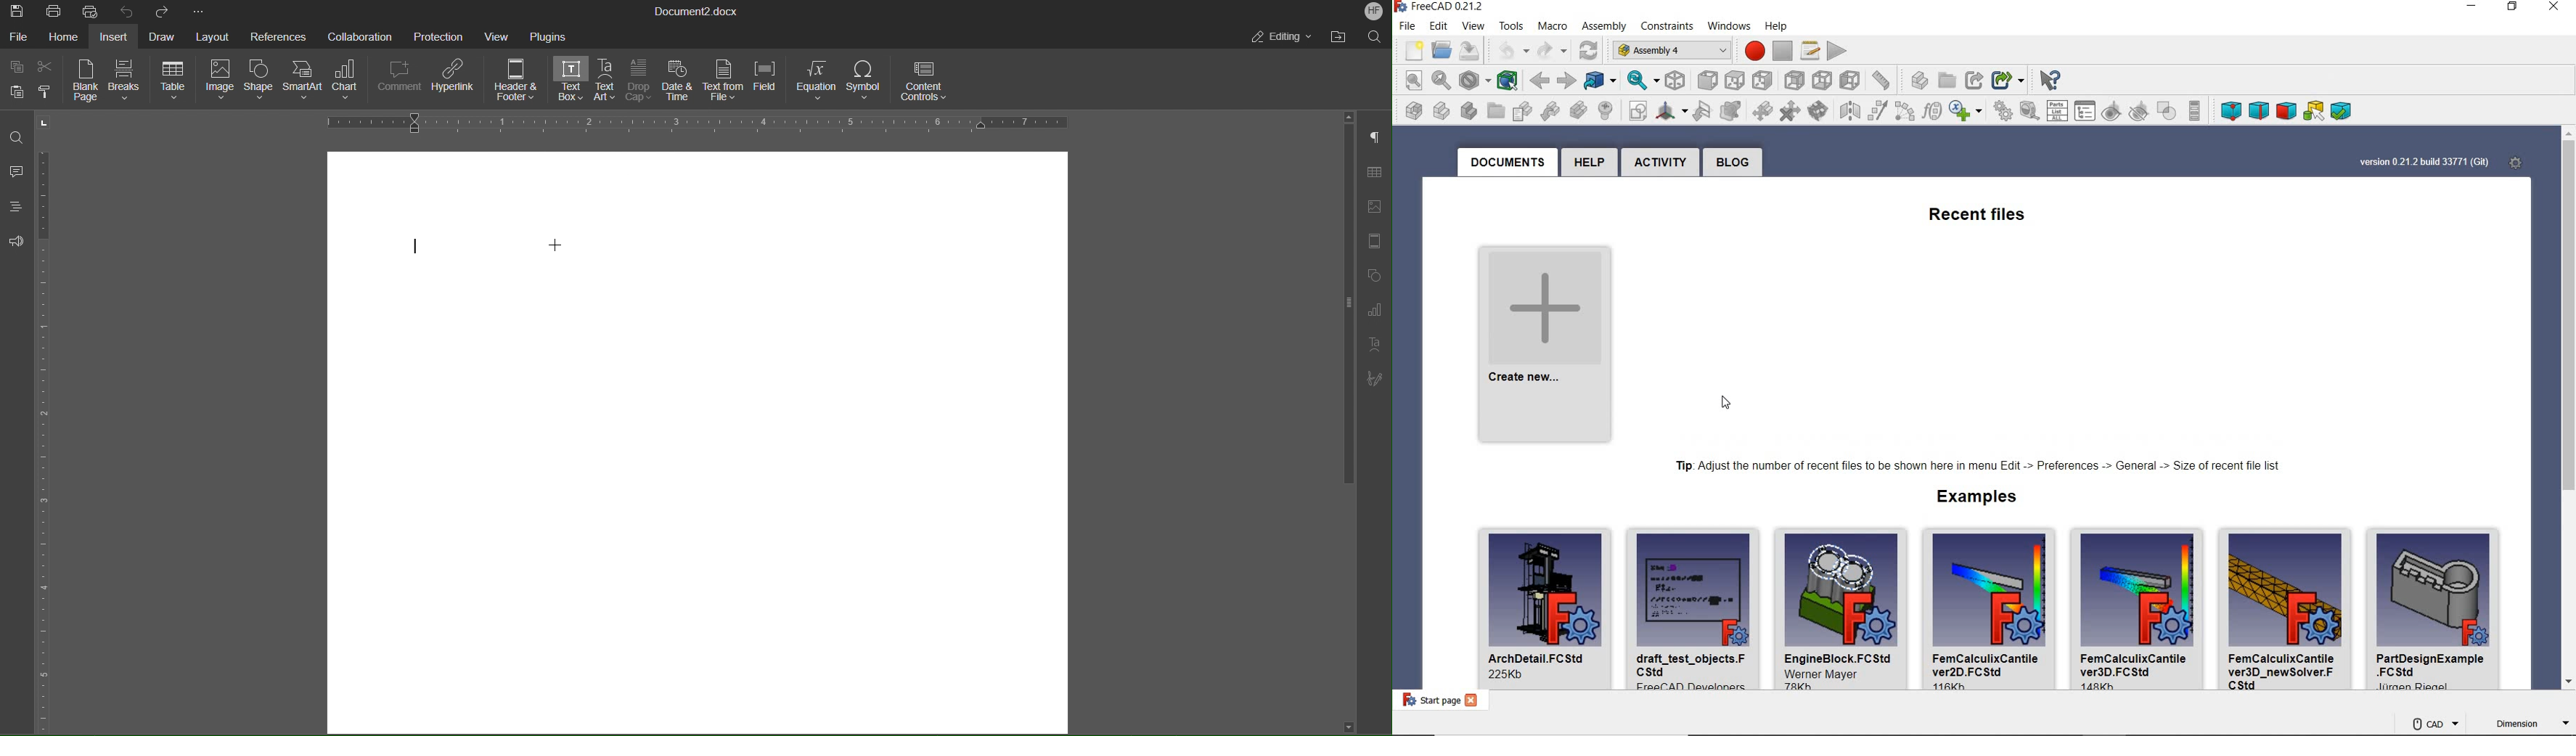  Describe the element at coordinates (1673, 111) in the screenshot. I see `create datum project` at that location.